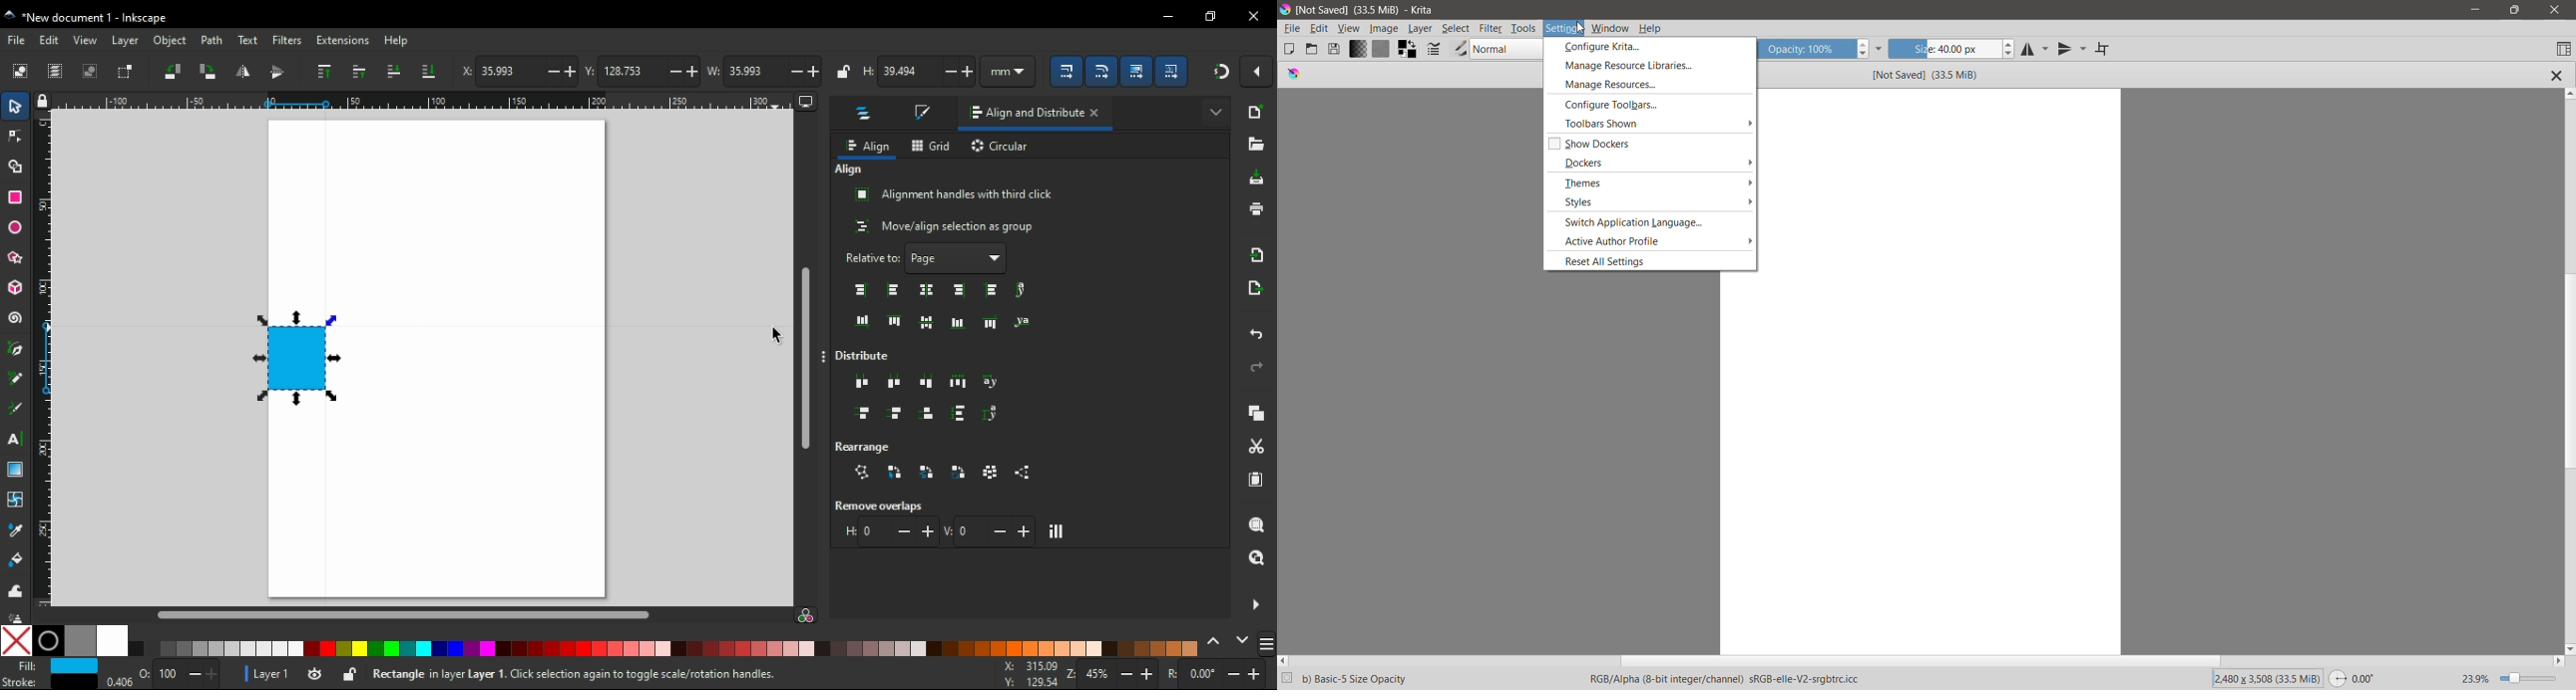 Image resolution: width=2576 pixels, height=700 pixels. I want to click on flip vertical, so click(279, 73).